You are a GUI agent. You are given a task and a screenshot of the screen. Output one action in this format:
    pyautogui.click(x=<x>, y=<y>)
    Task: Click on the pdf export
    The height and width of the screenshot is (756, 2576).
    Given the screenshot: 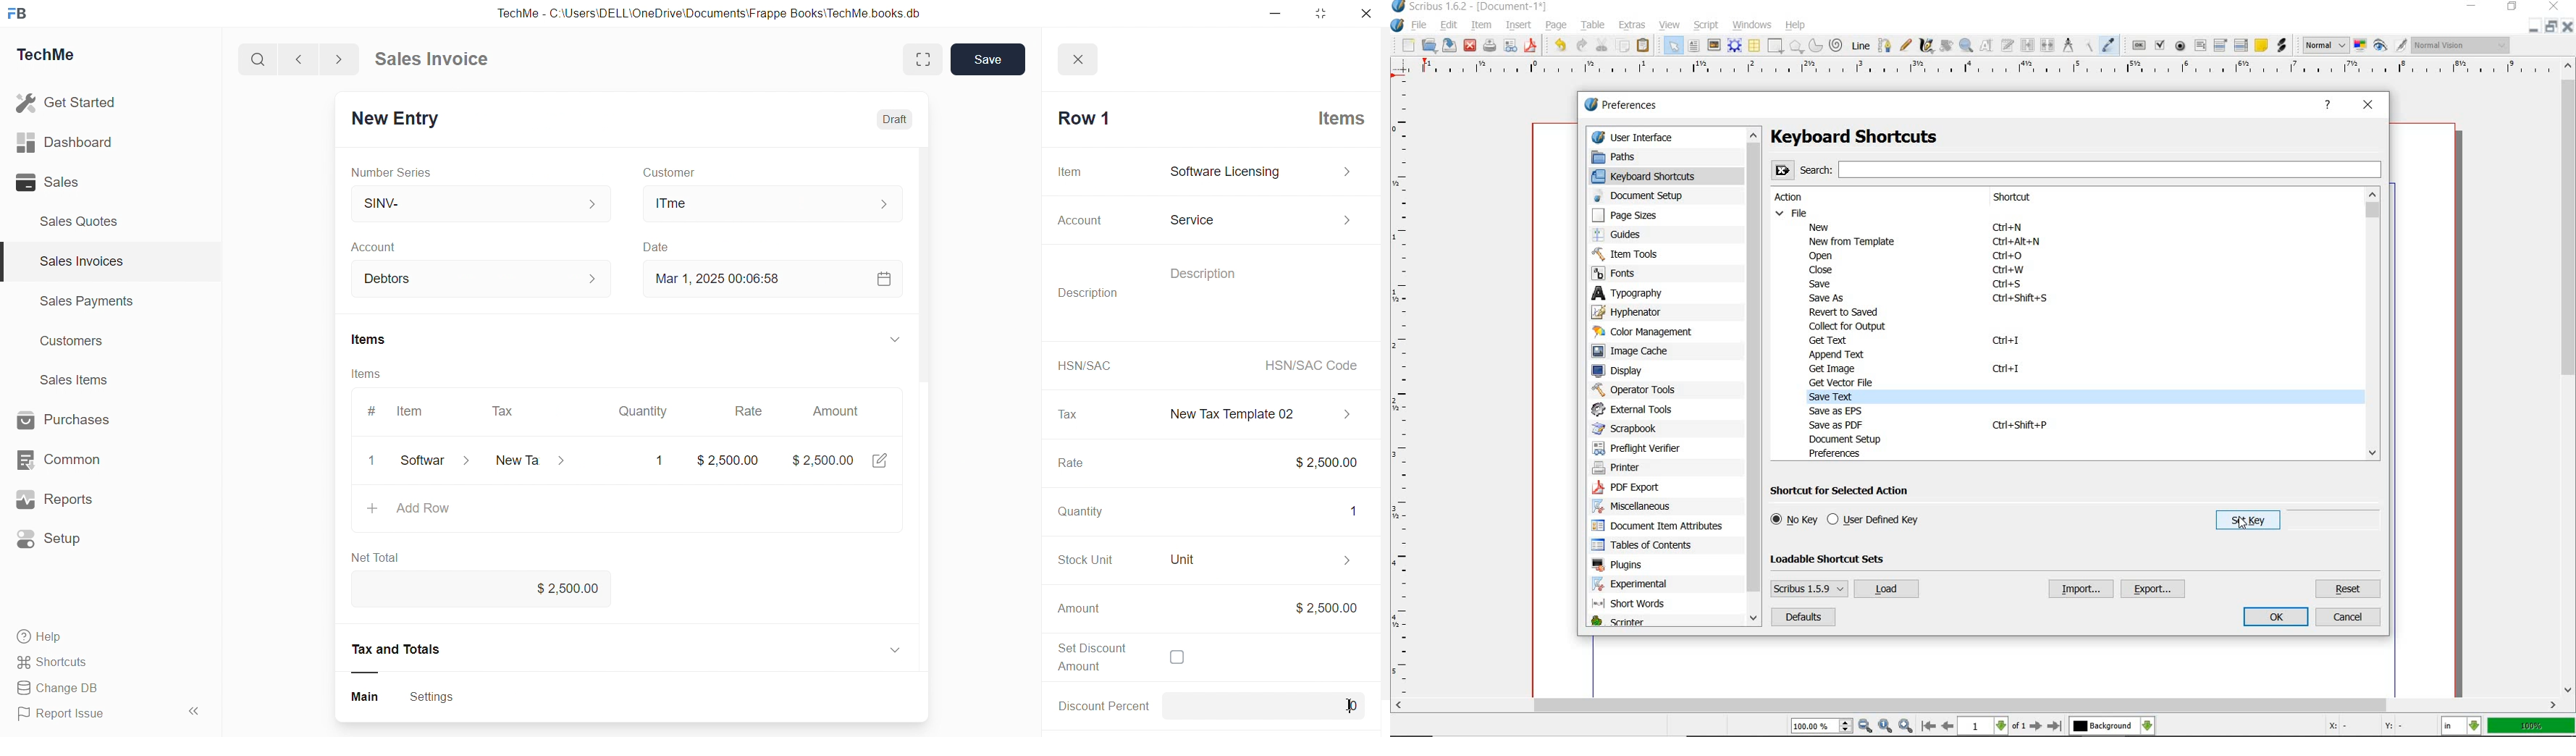 What is the action you would take?
    pyautogui.click(x=1642, y=489)
    